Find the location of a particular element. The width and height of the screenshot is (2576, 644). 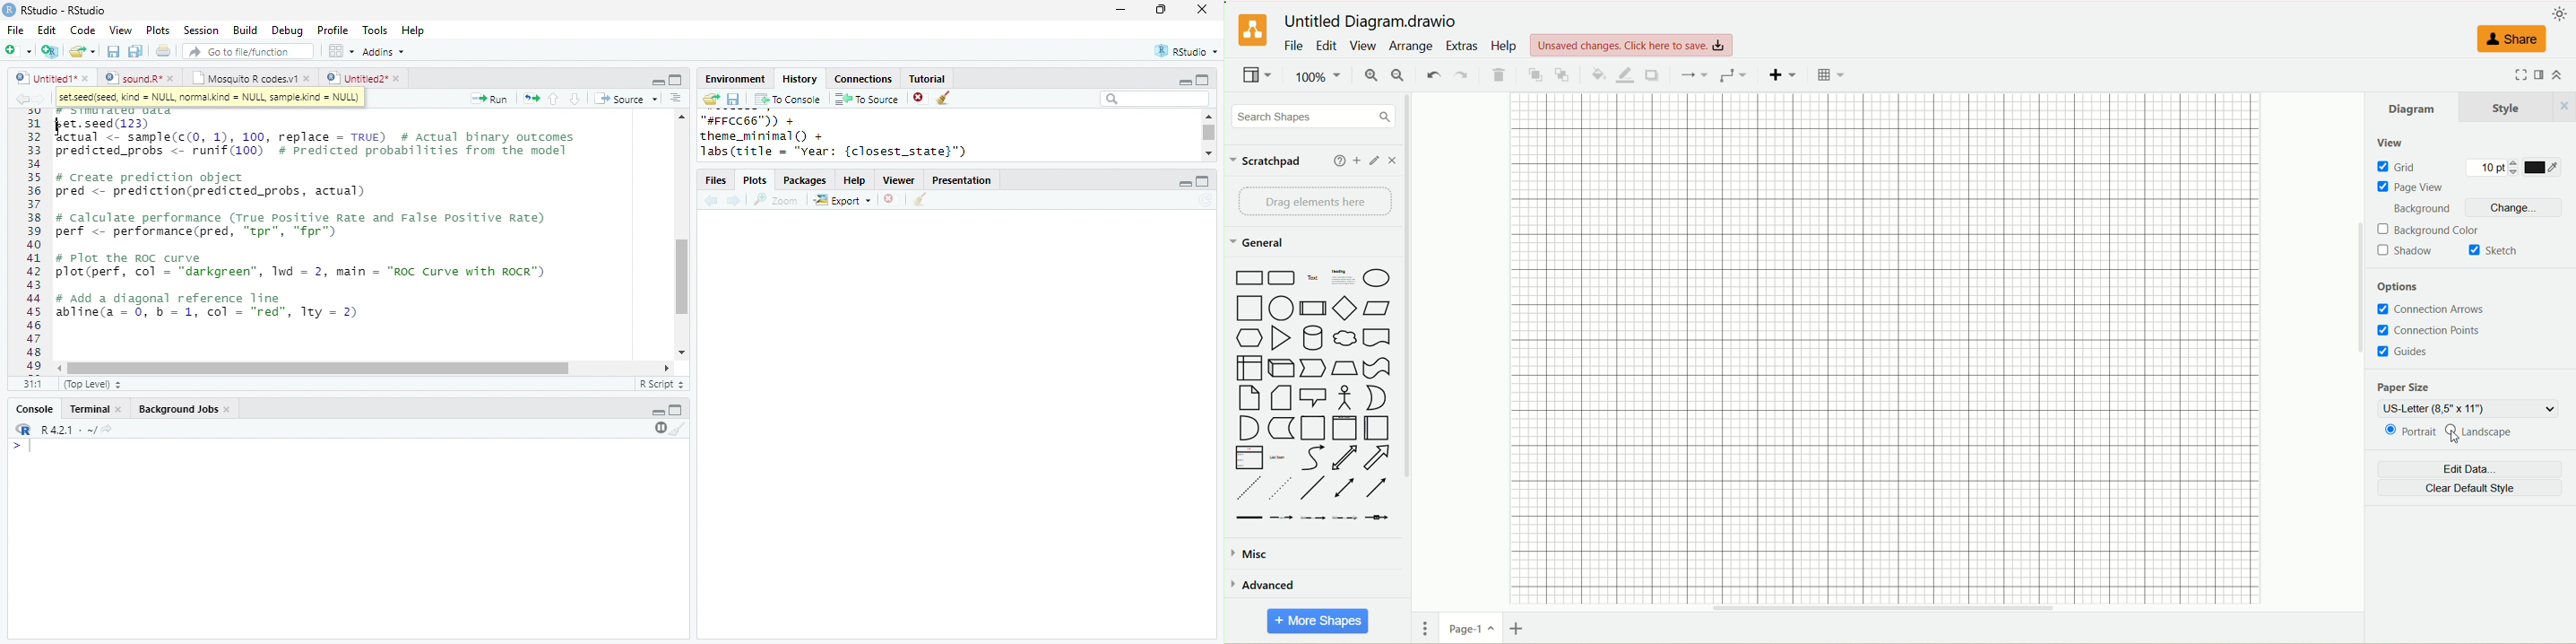

help is located at coordinates (1339, 161).